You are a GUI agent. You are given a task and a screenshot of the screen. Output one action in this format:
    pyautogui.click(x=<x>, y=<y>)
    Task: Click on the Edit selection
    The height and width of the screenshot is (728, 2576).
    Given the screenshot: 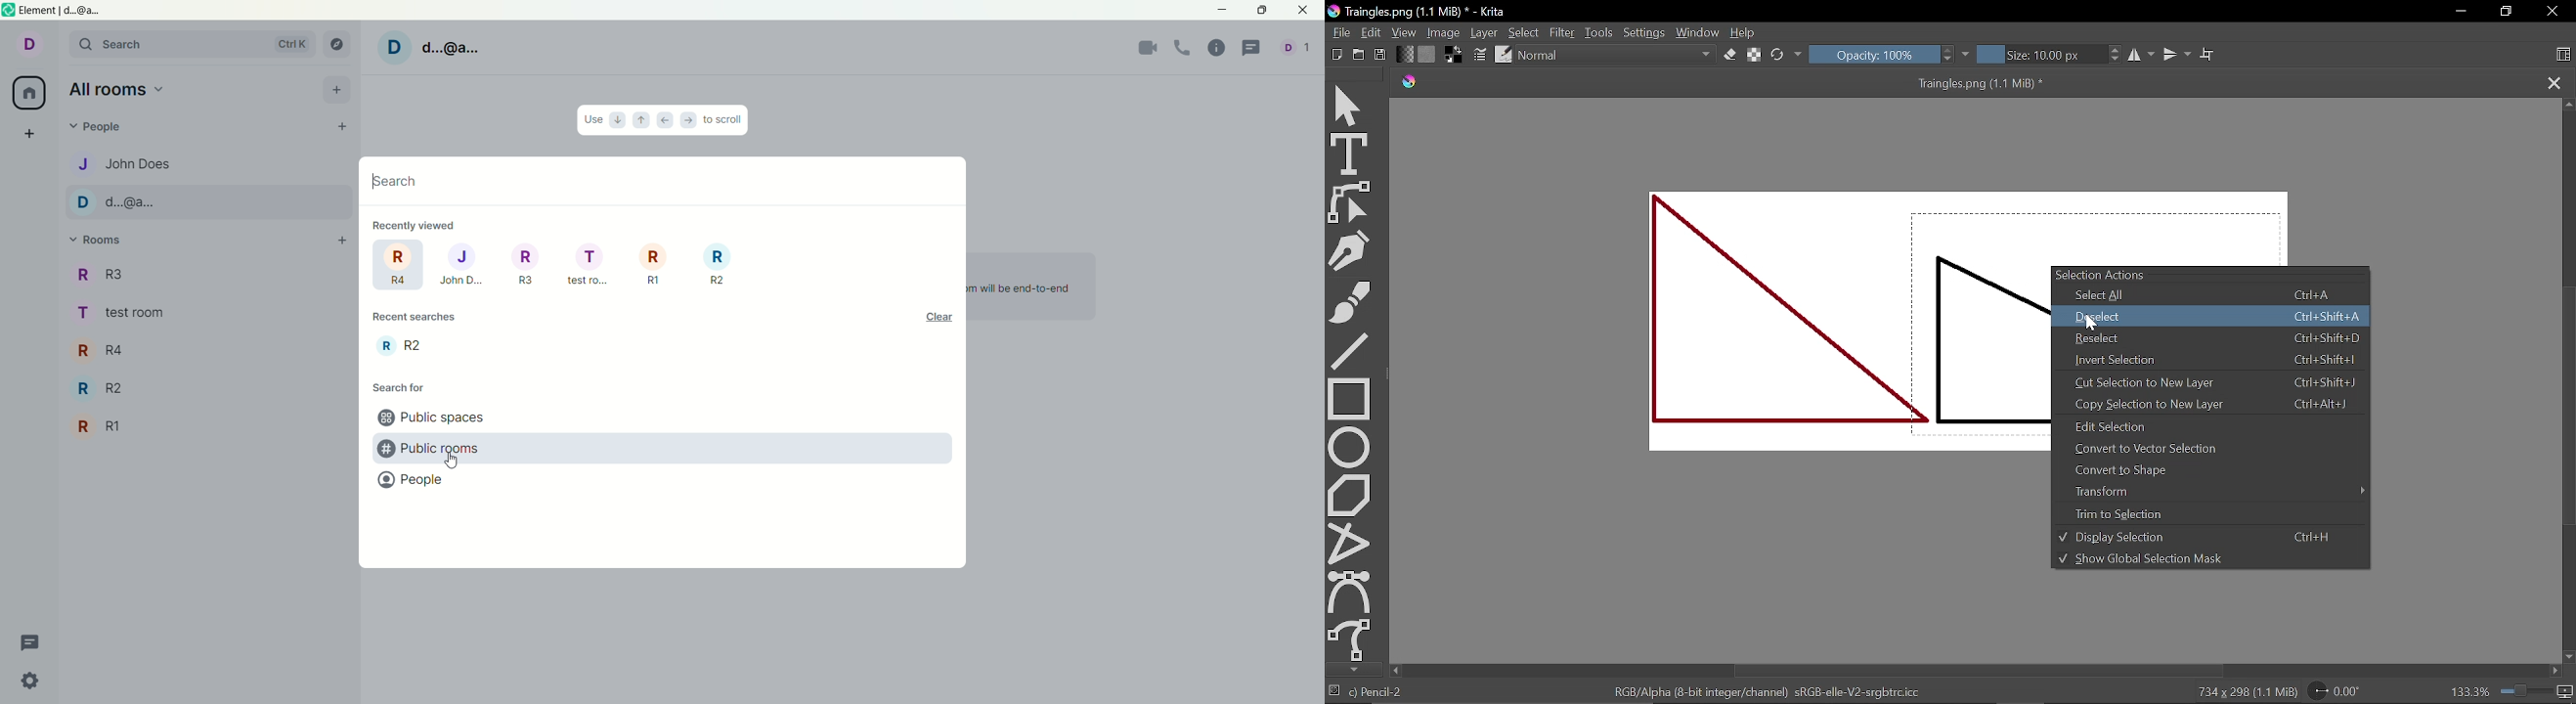 What is the action you would take?
    pyautogui.click(x=2207, y=426)
    